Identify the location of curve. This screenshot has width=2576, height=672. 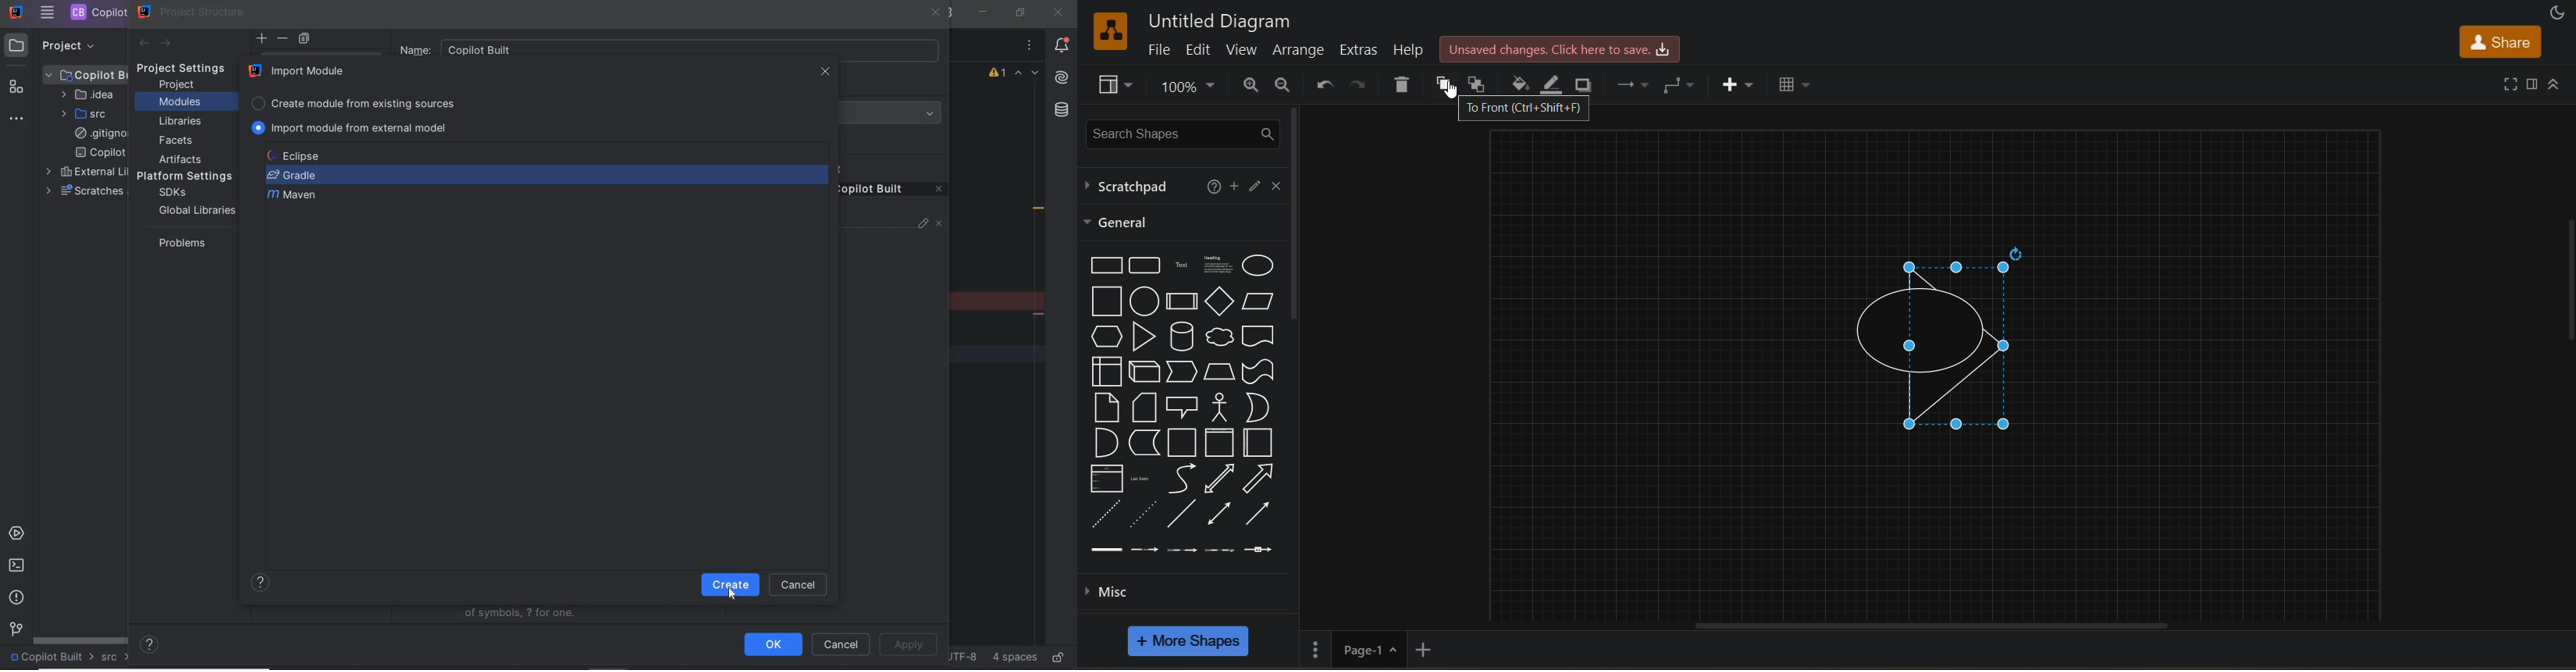
(1178, 478).